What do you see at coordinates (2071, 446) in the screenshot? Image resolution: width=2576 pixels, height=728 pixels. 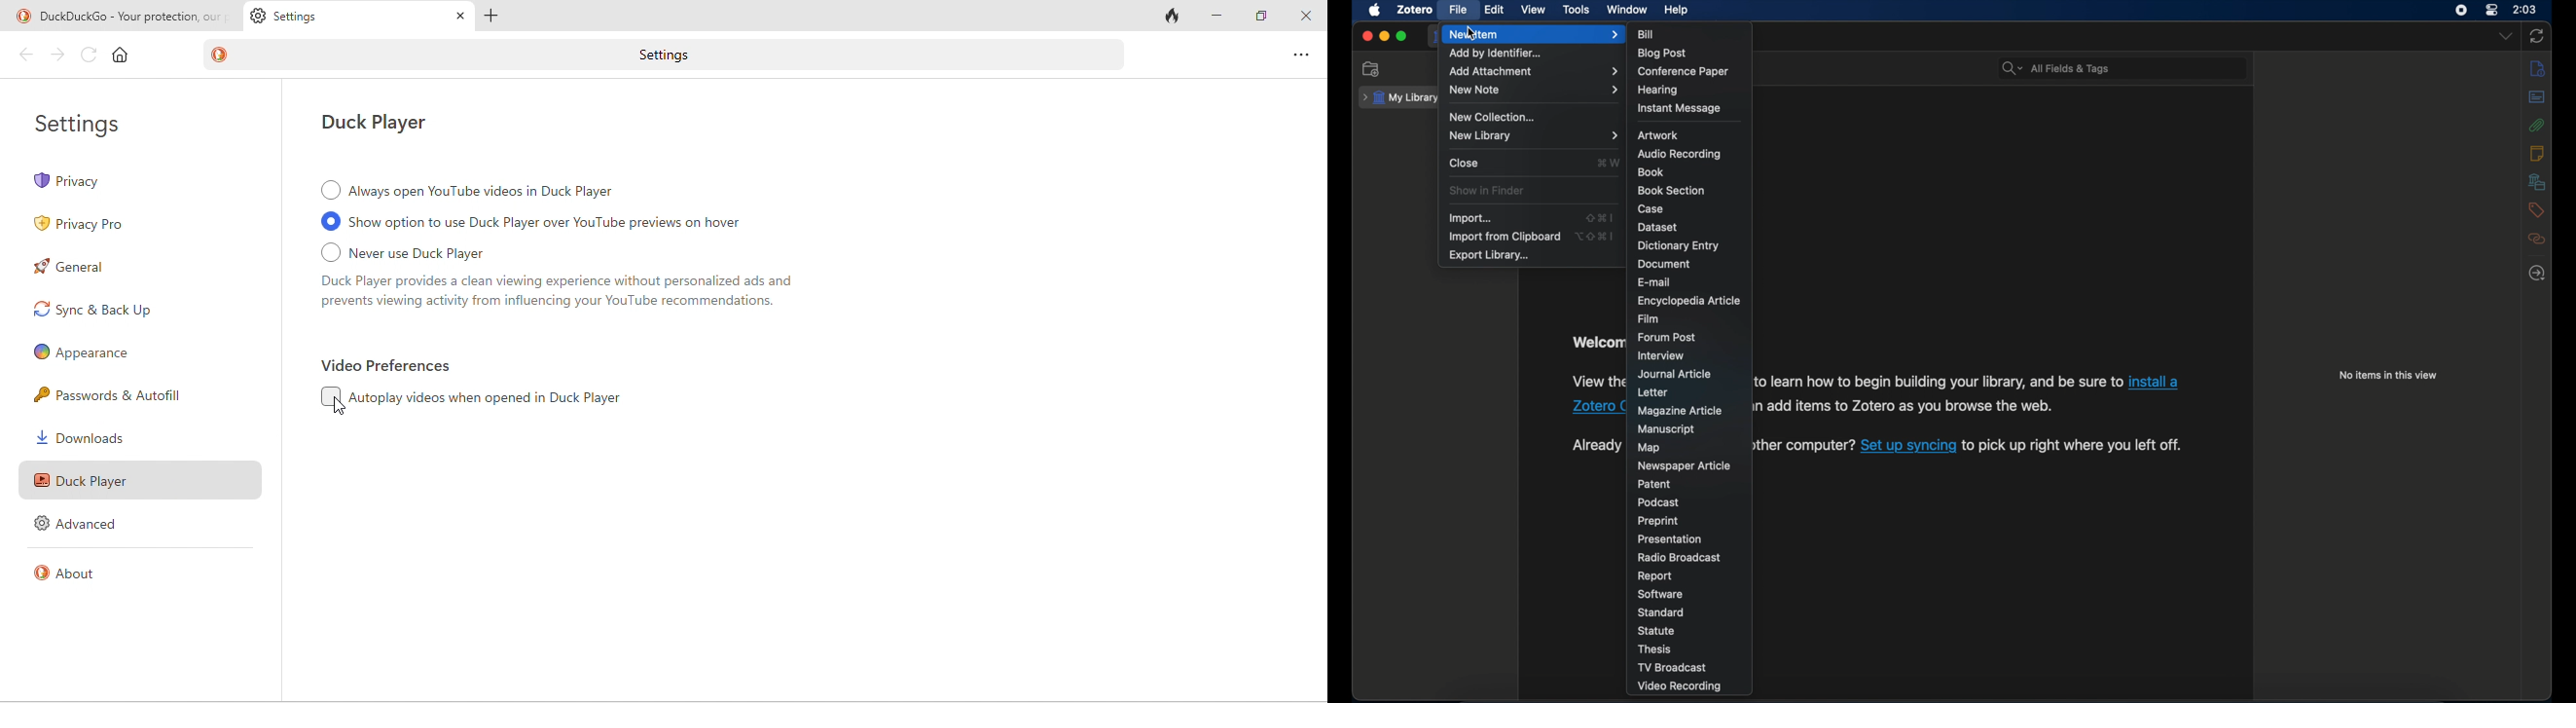 I see `text` at bounding box center [2071, 446].